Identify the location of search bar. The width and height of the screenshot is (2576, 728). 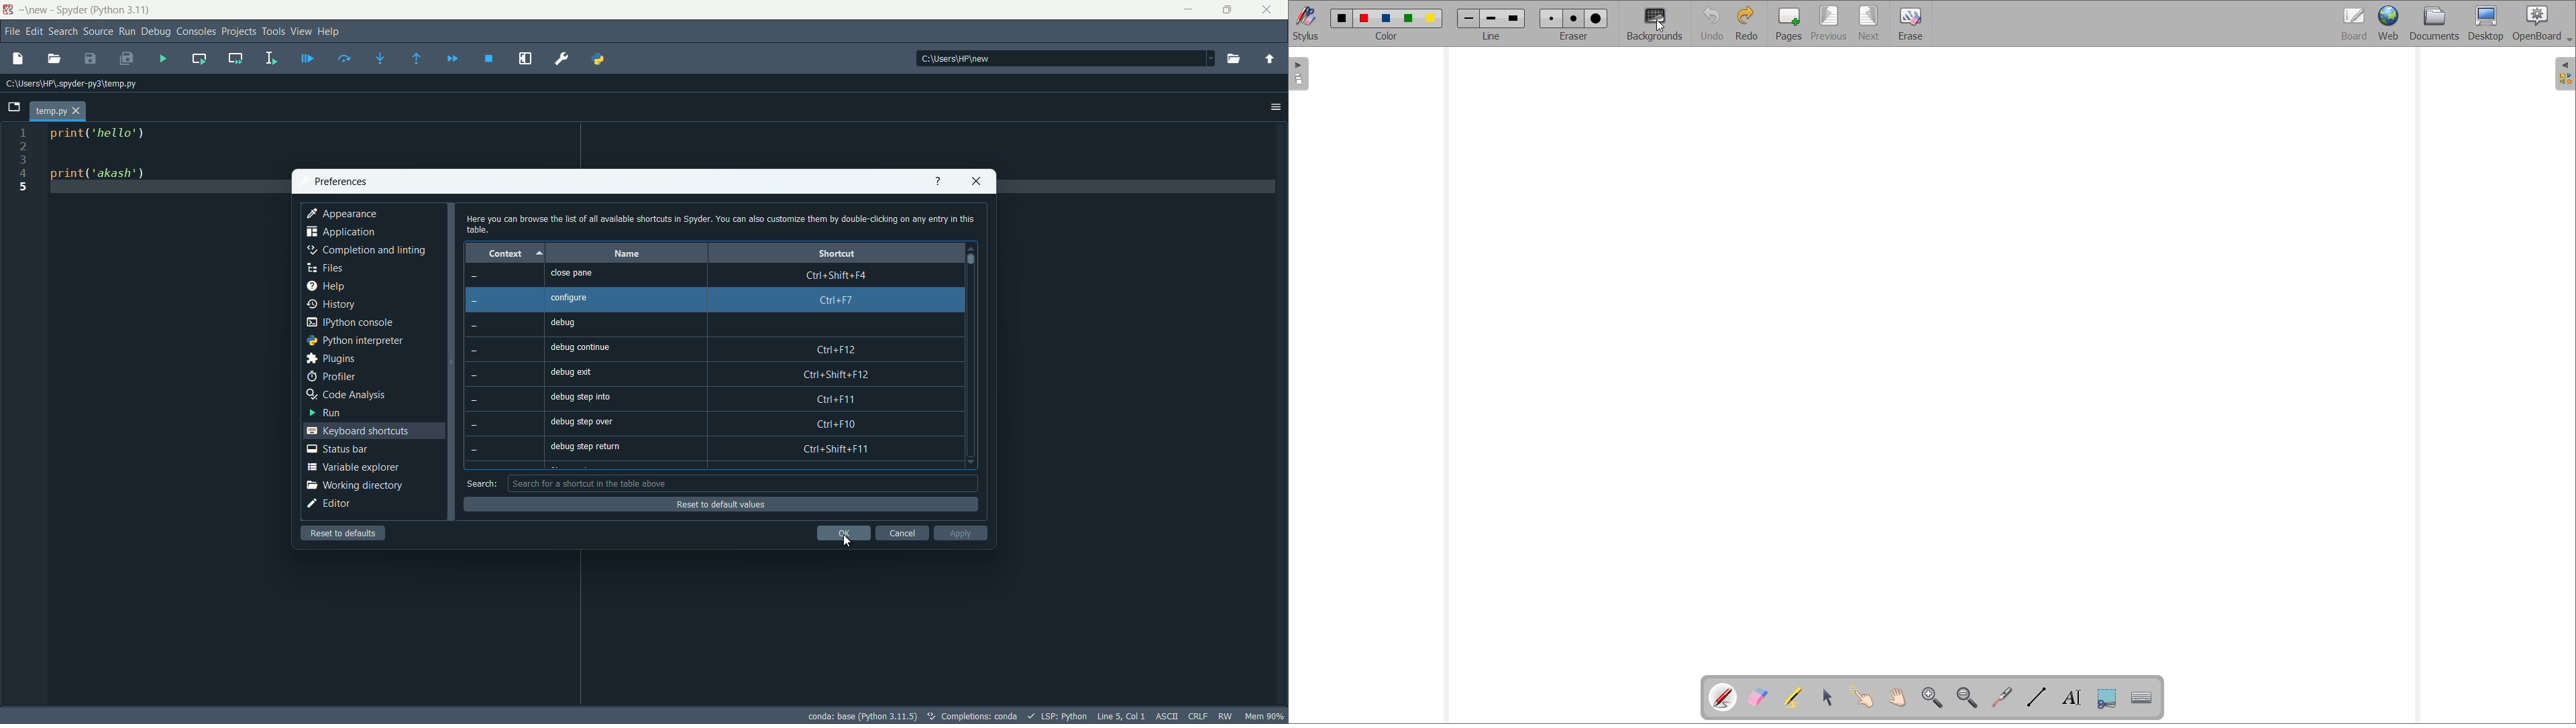
(741, 483).